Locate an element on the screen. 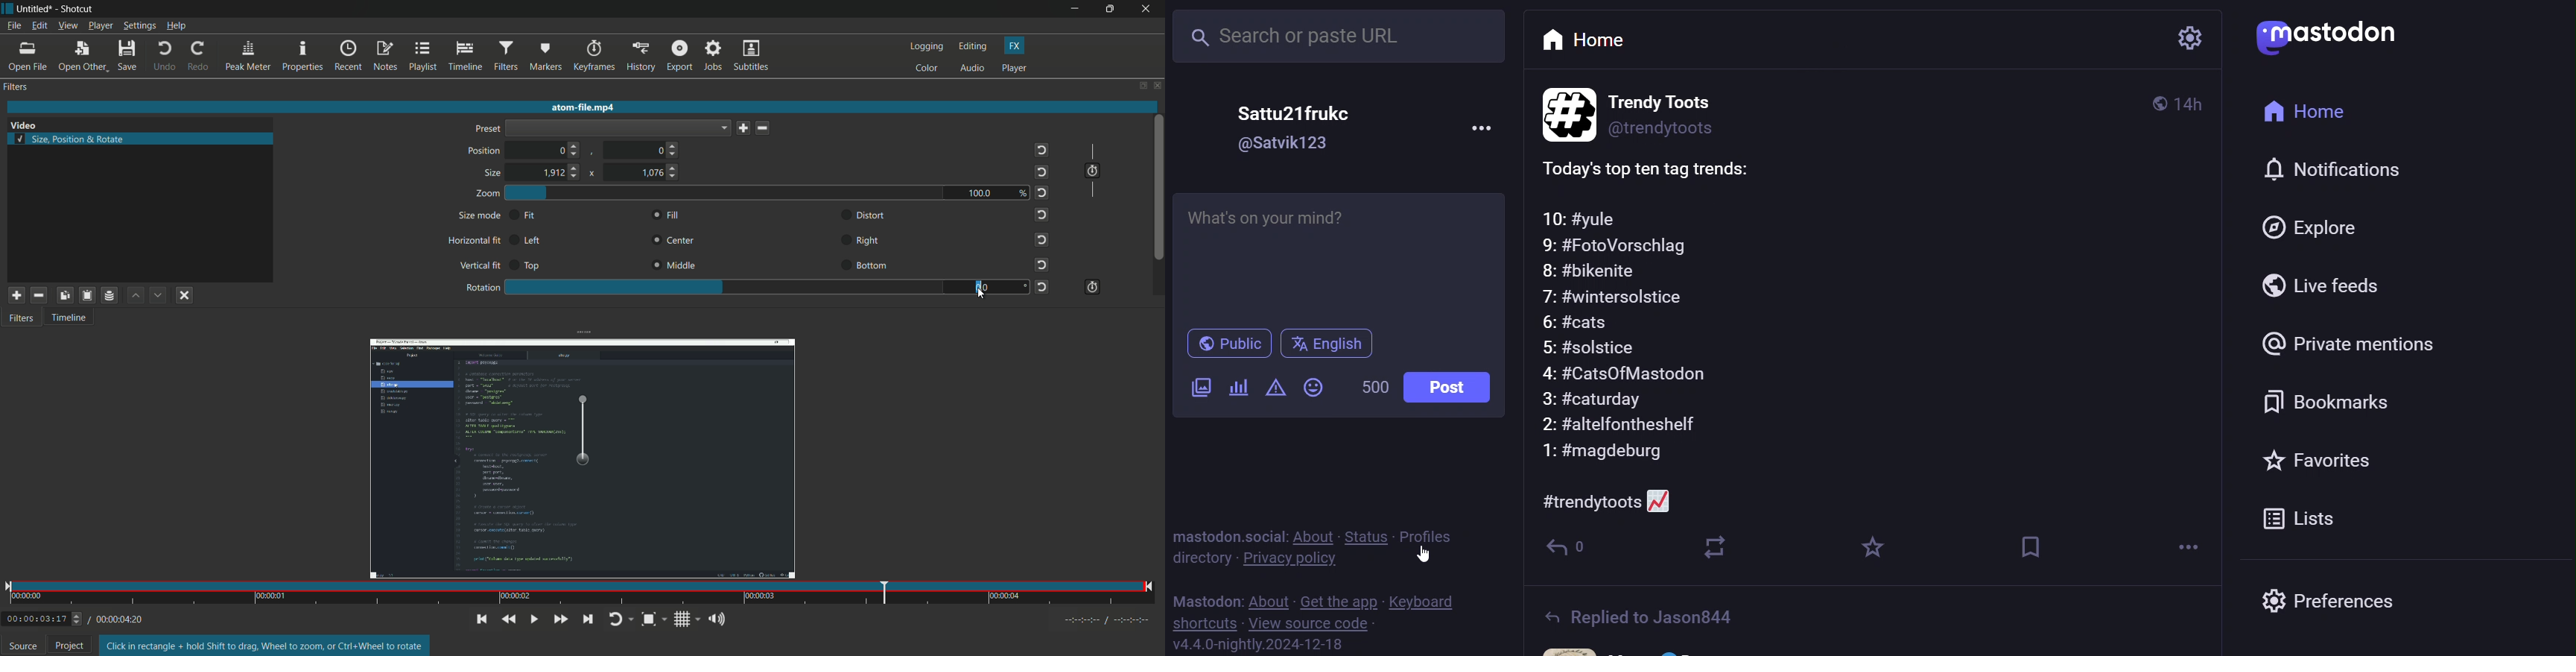 Image resolution: width=2576 pixels, height=672 pixels. Sattu21frukc is located at coordinates (1293, 110).